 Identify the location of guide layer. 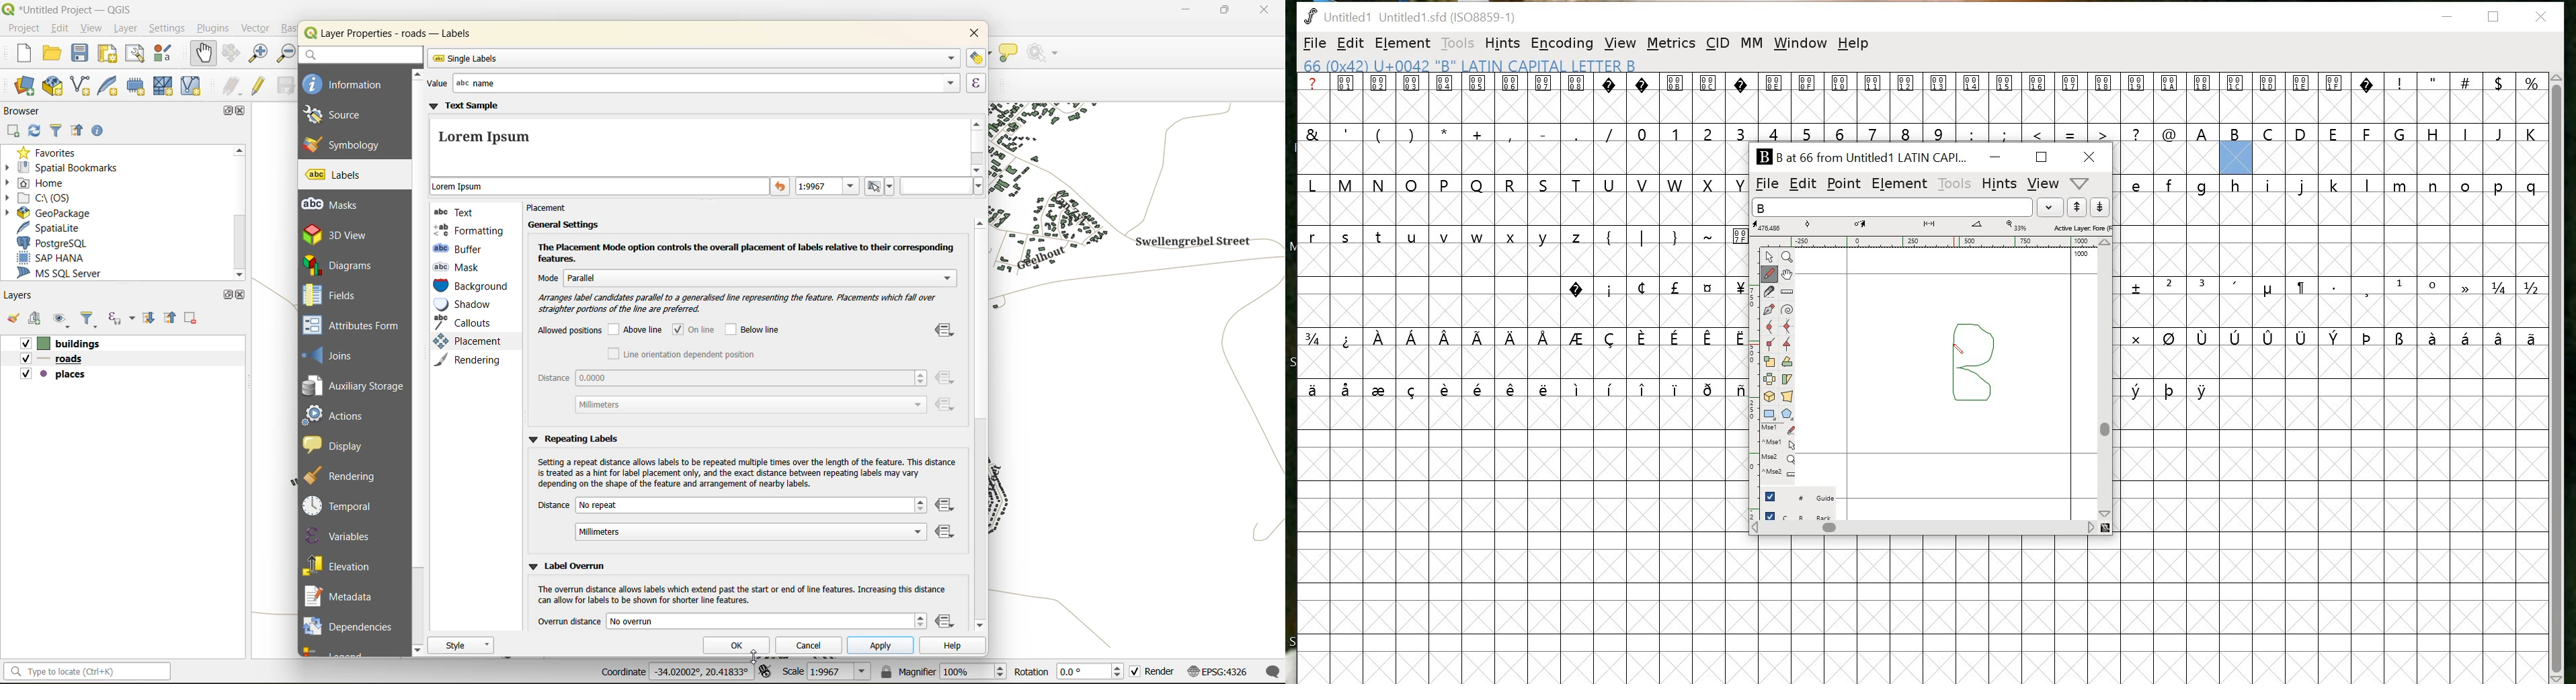
(1800, 494).